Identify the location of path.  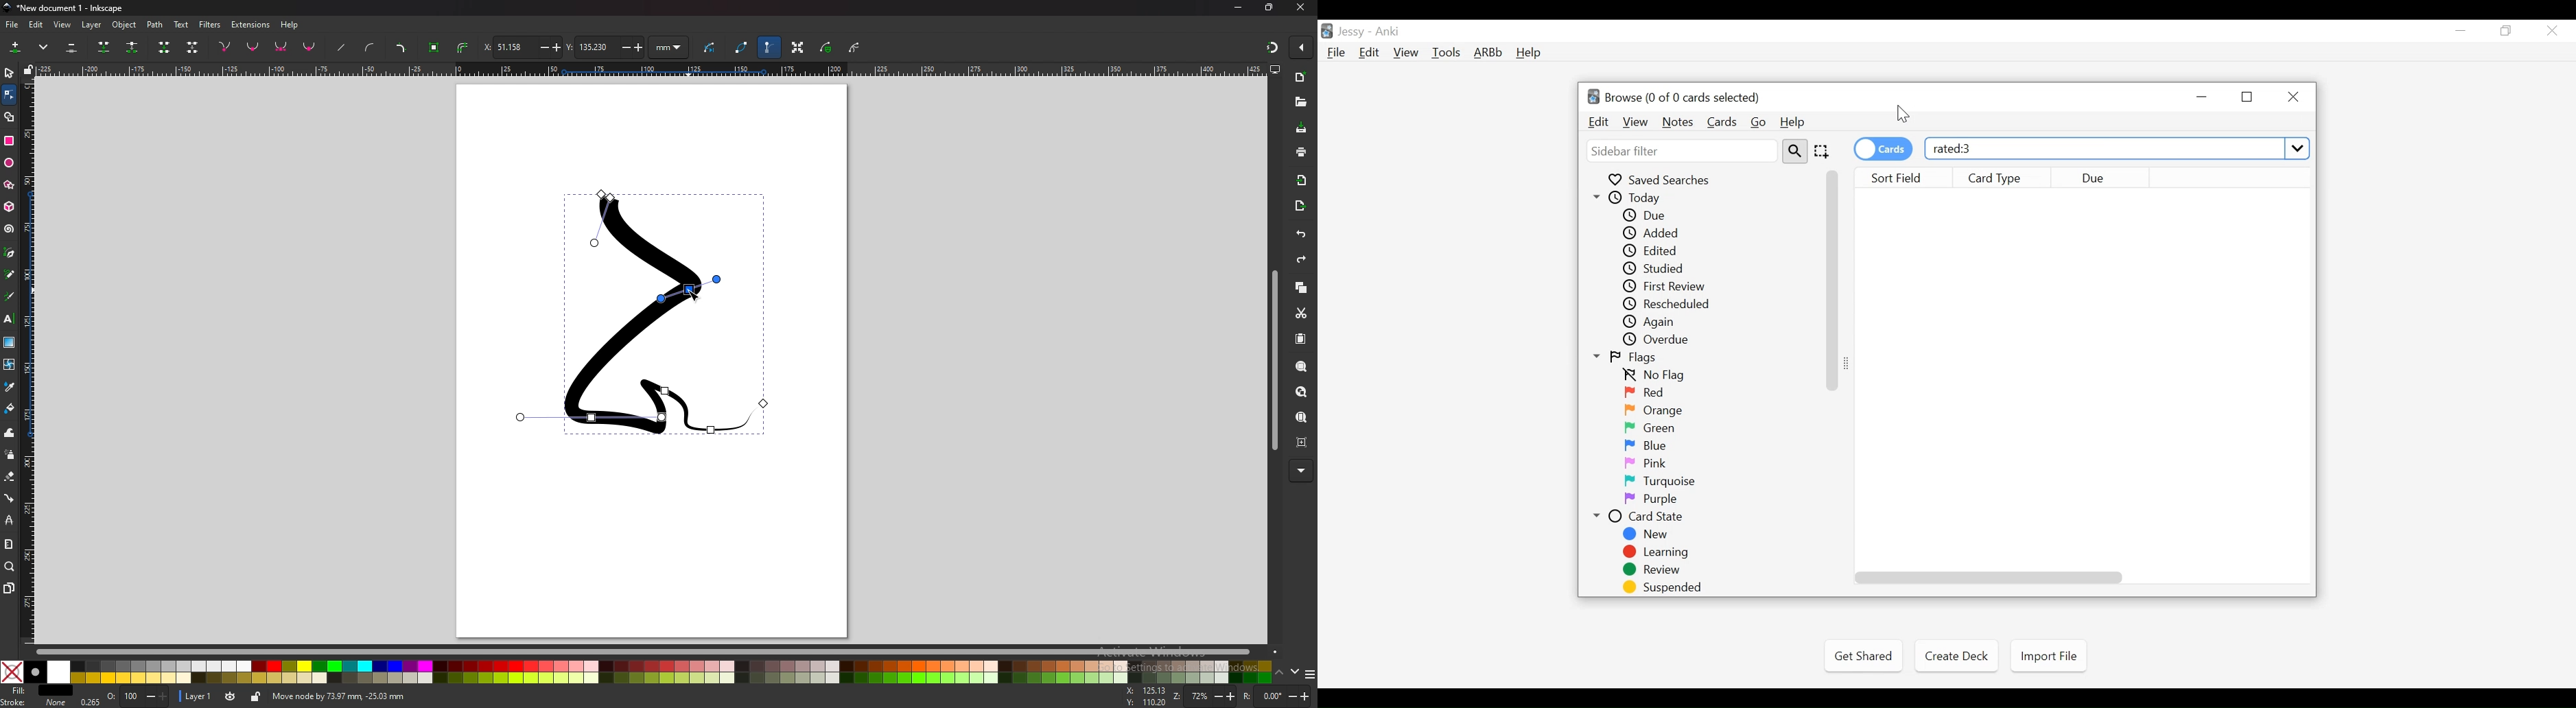
(156, 24).